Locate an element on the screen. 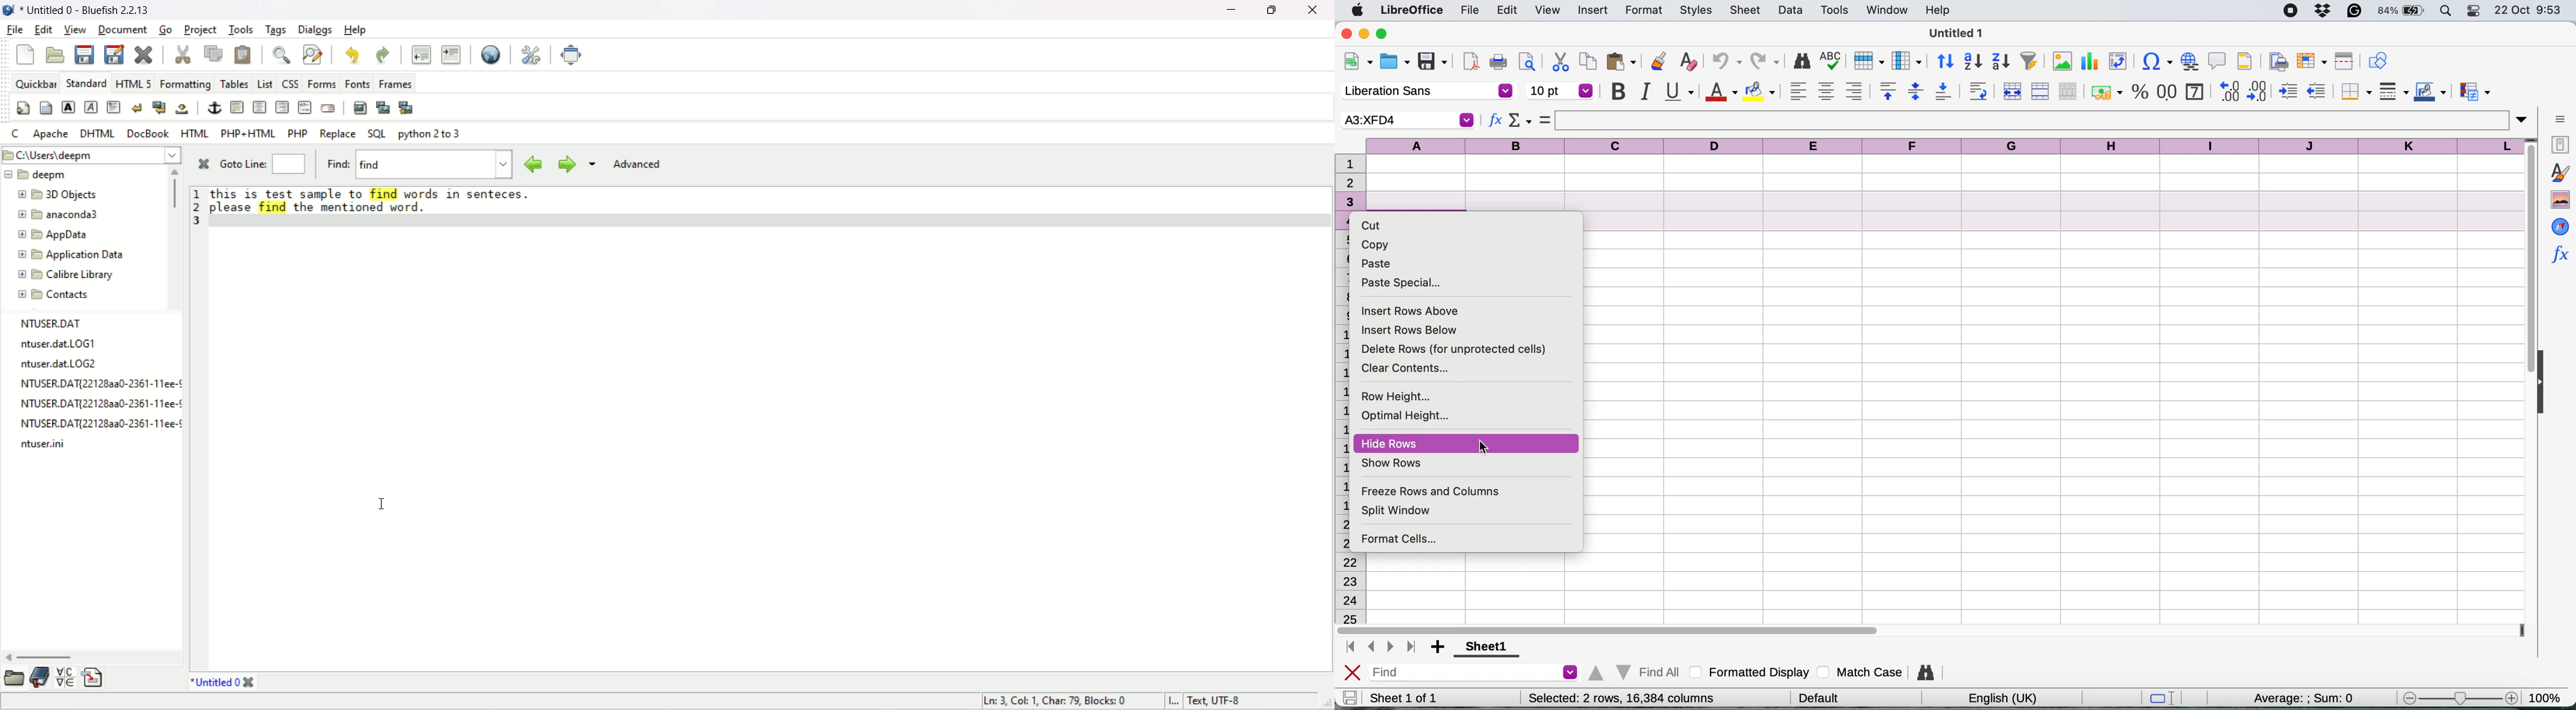 The image size is (2576, 728). function wizard is located at coordinates (2559, 253).